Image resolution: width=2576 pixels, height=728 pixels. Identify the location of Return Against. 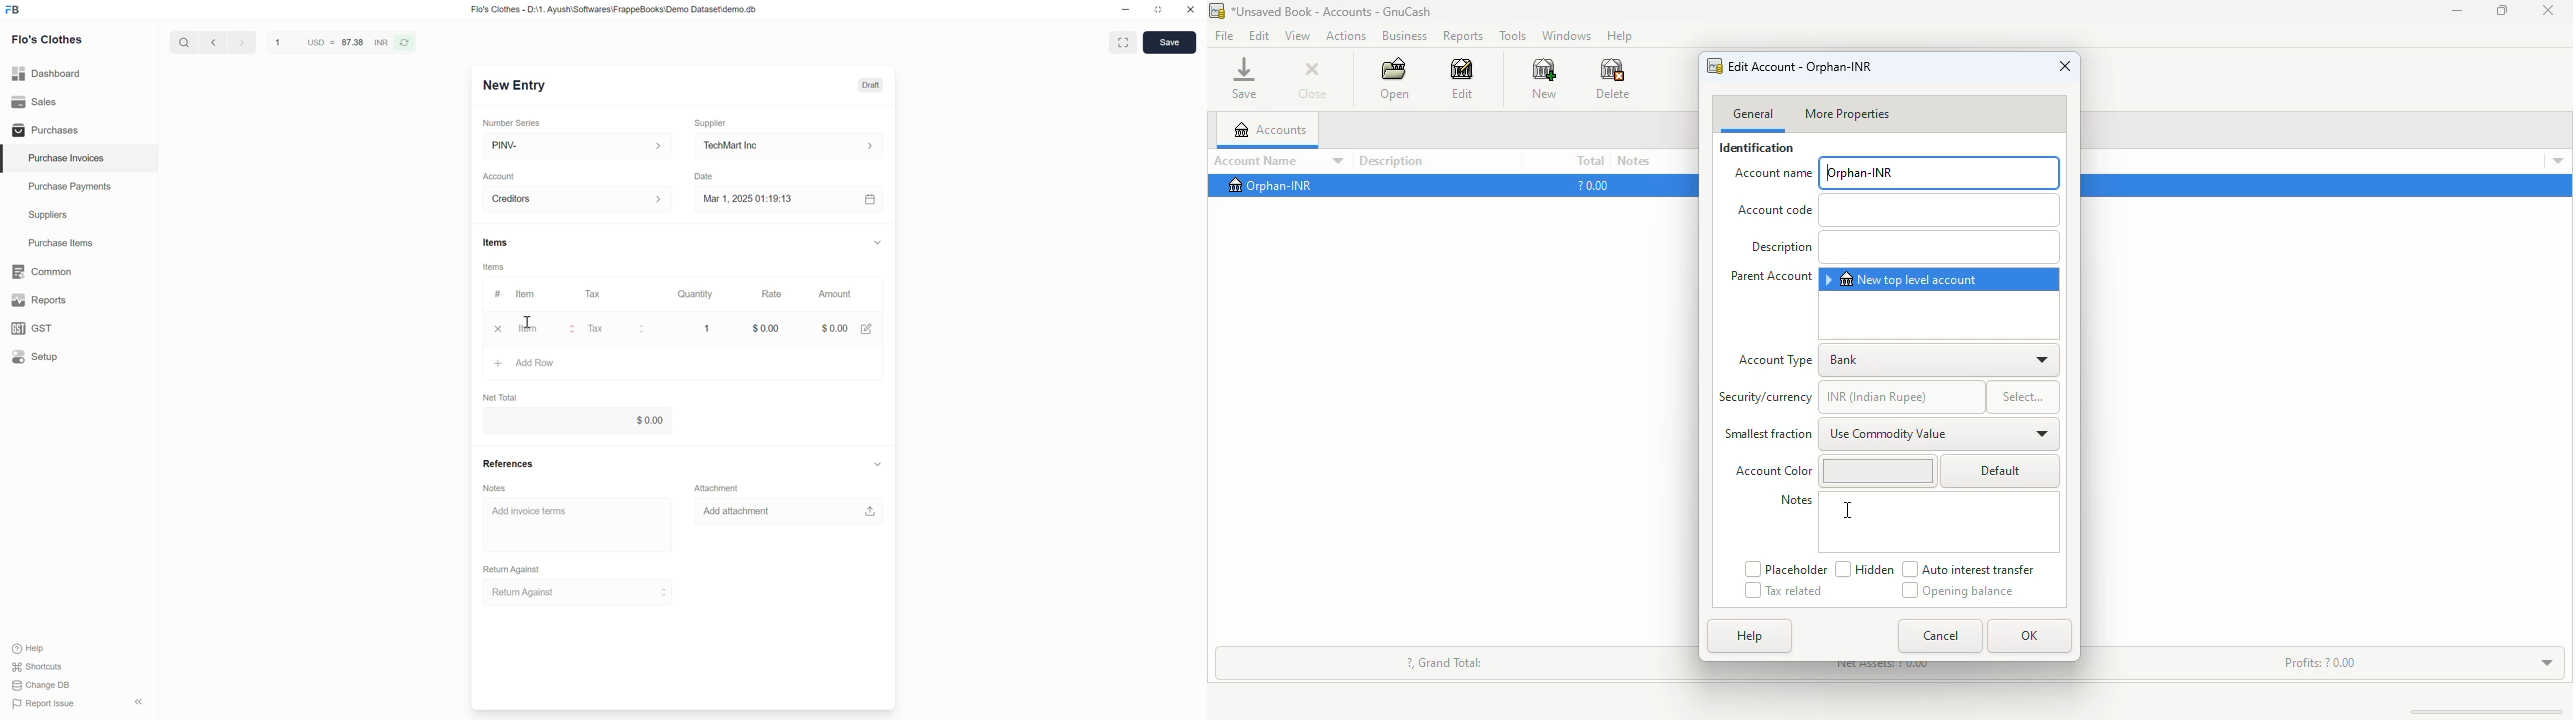
(573, 593).